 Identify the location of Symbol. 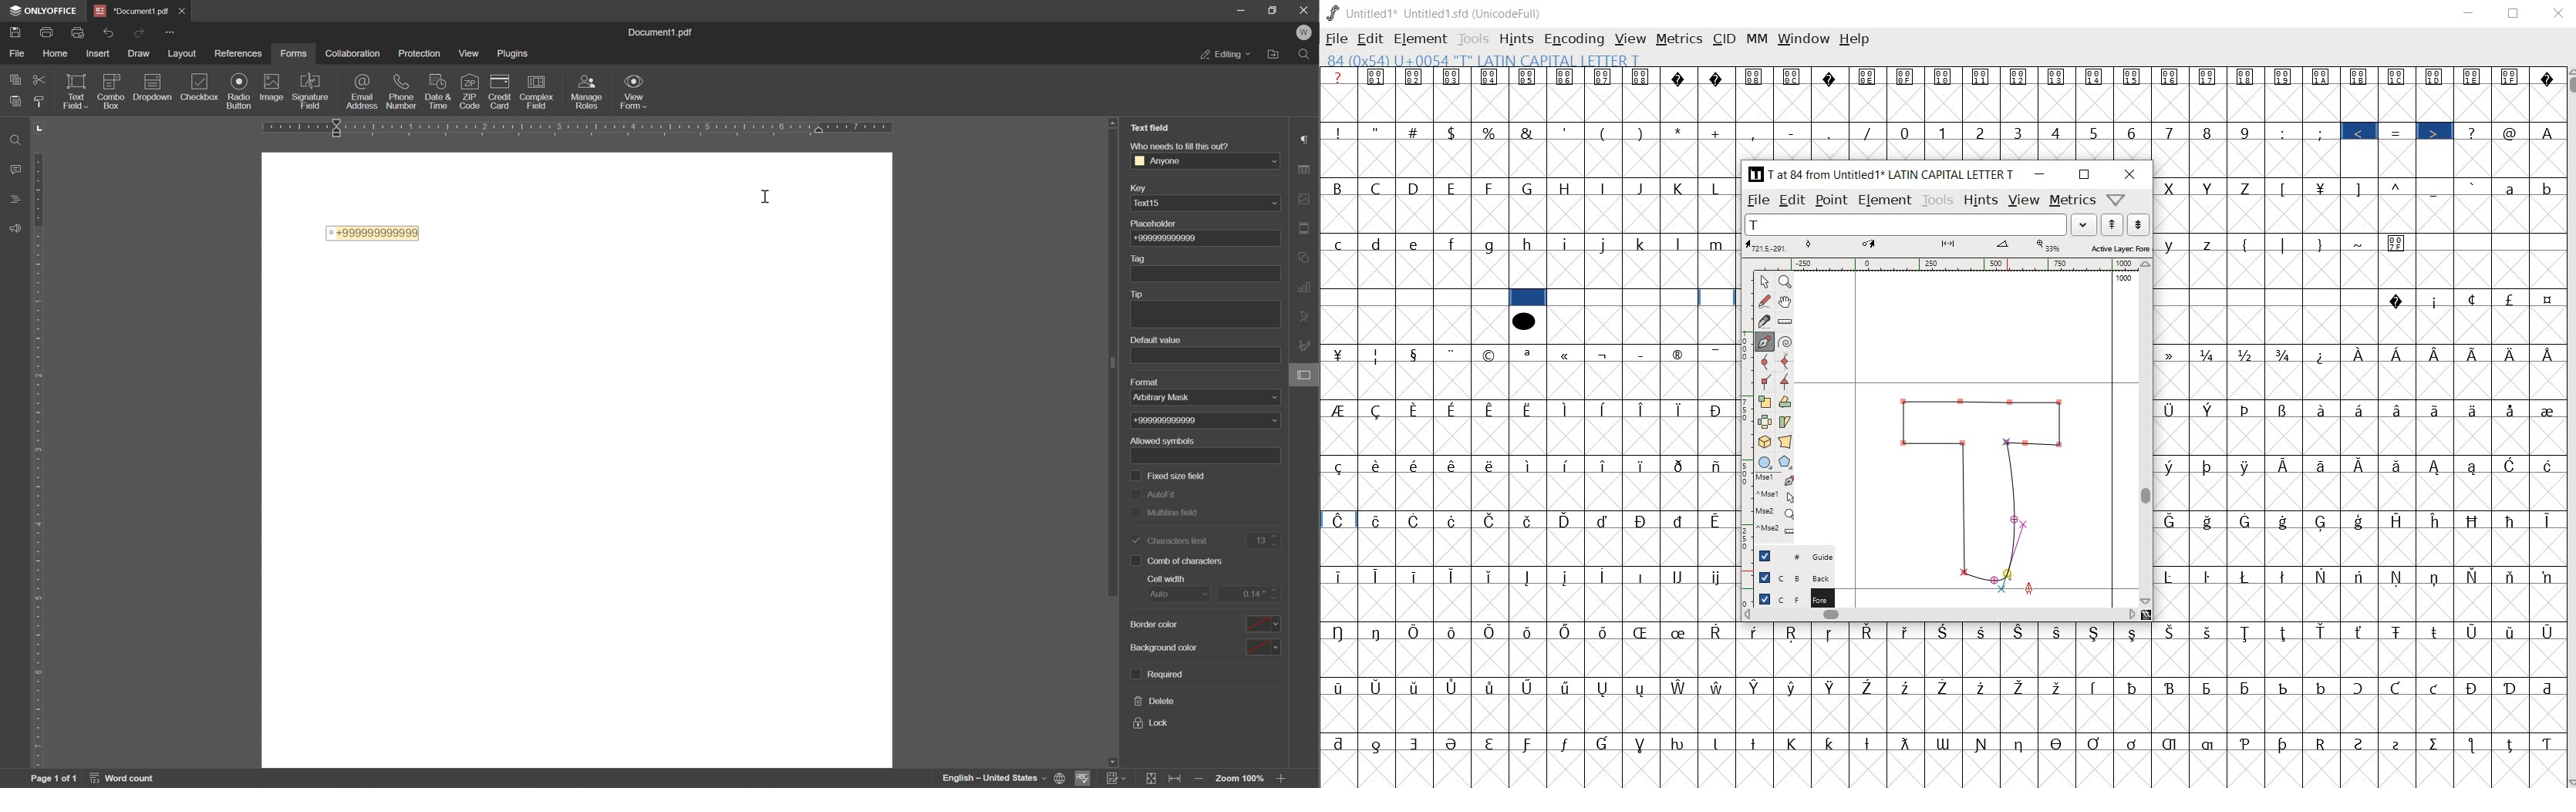
(2021, 743).